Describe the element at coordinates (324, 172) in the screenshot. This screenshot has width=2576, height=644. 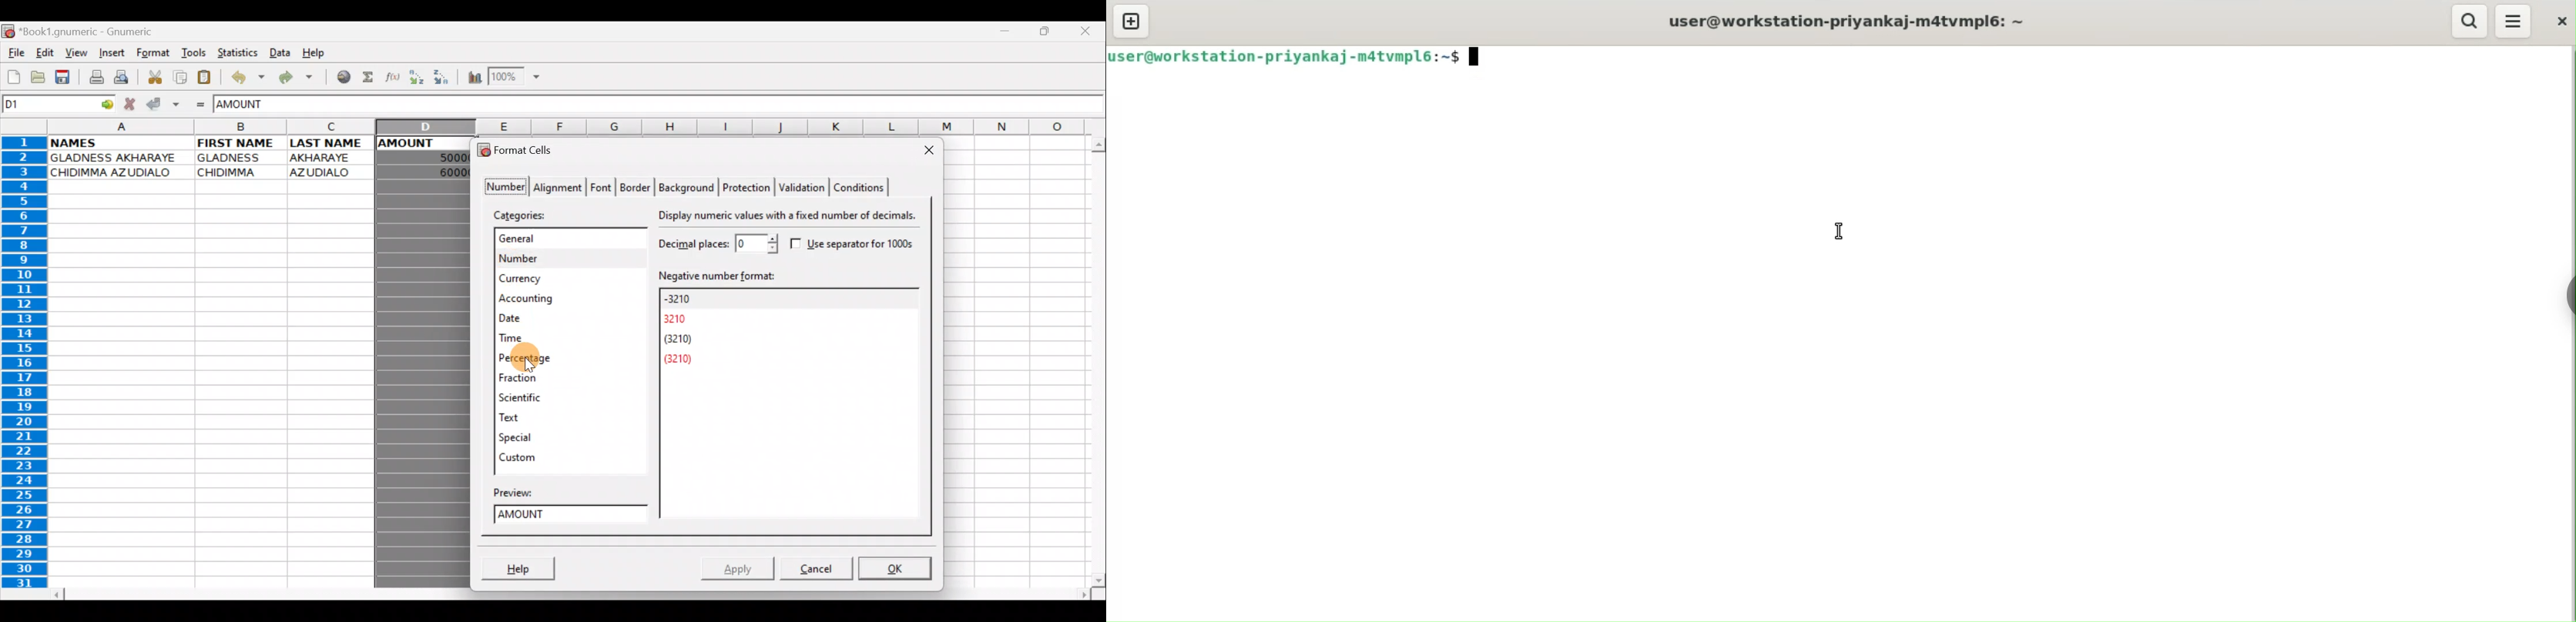
I see `AZUDIALO` at that location.